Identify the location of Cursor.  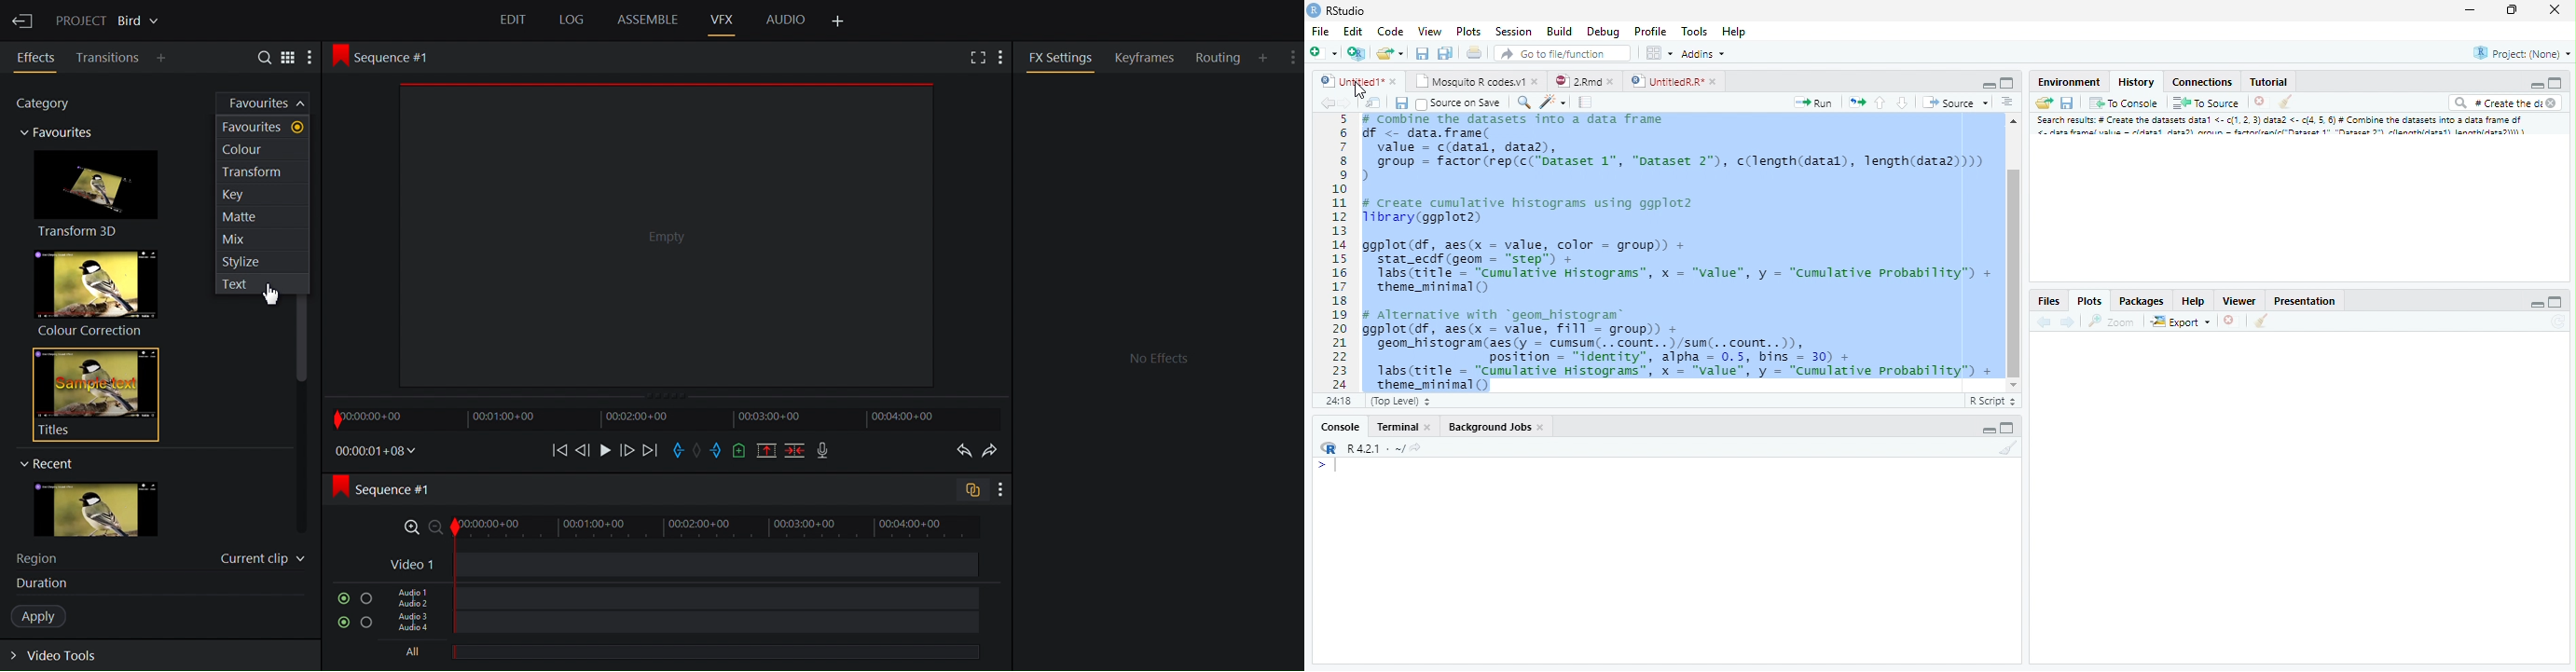
(1359, 89).